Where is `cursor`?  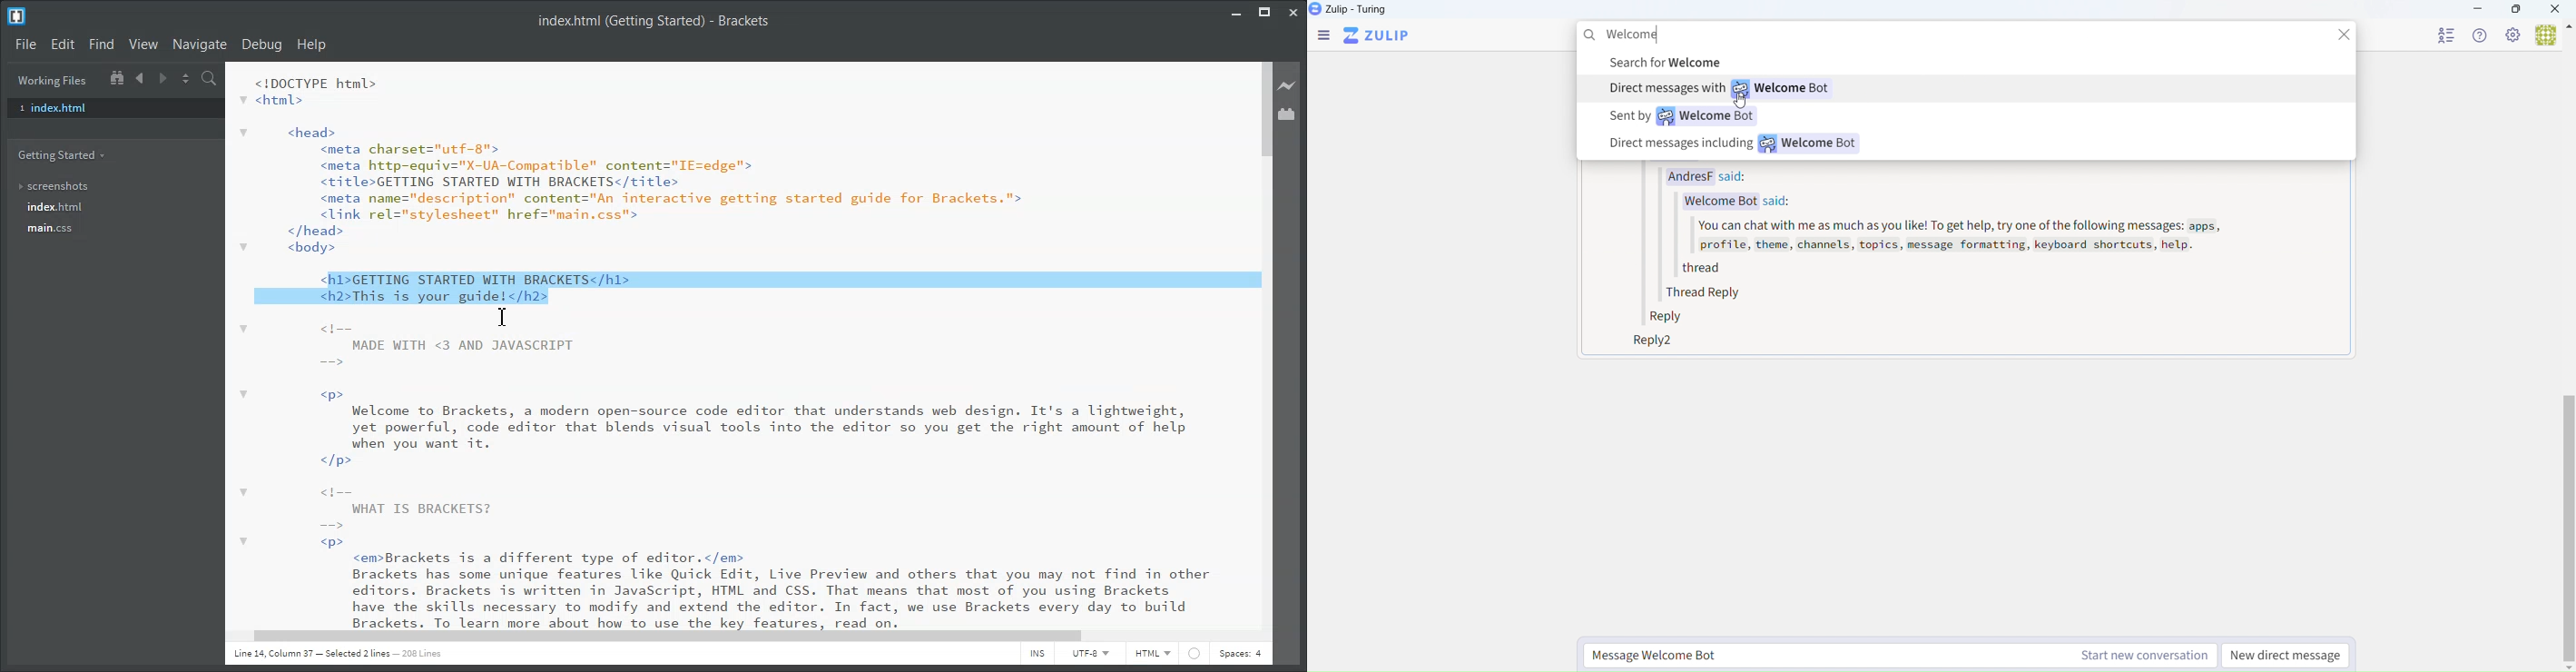 cursor is located at coordinates (1745, 103).